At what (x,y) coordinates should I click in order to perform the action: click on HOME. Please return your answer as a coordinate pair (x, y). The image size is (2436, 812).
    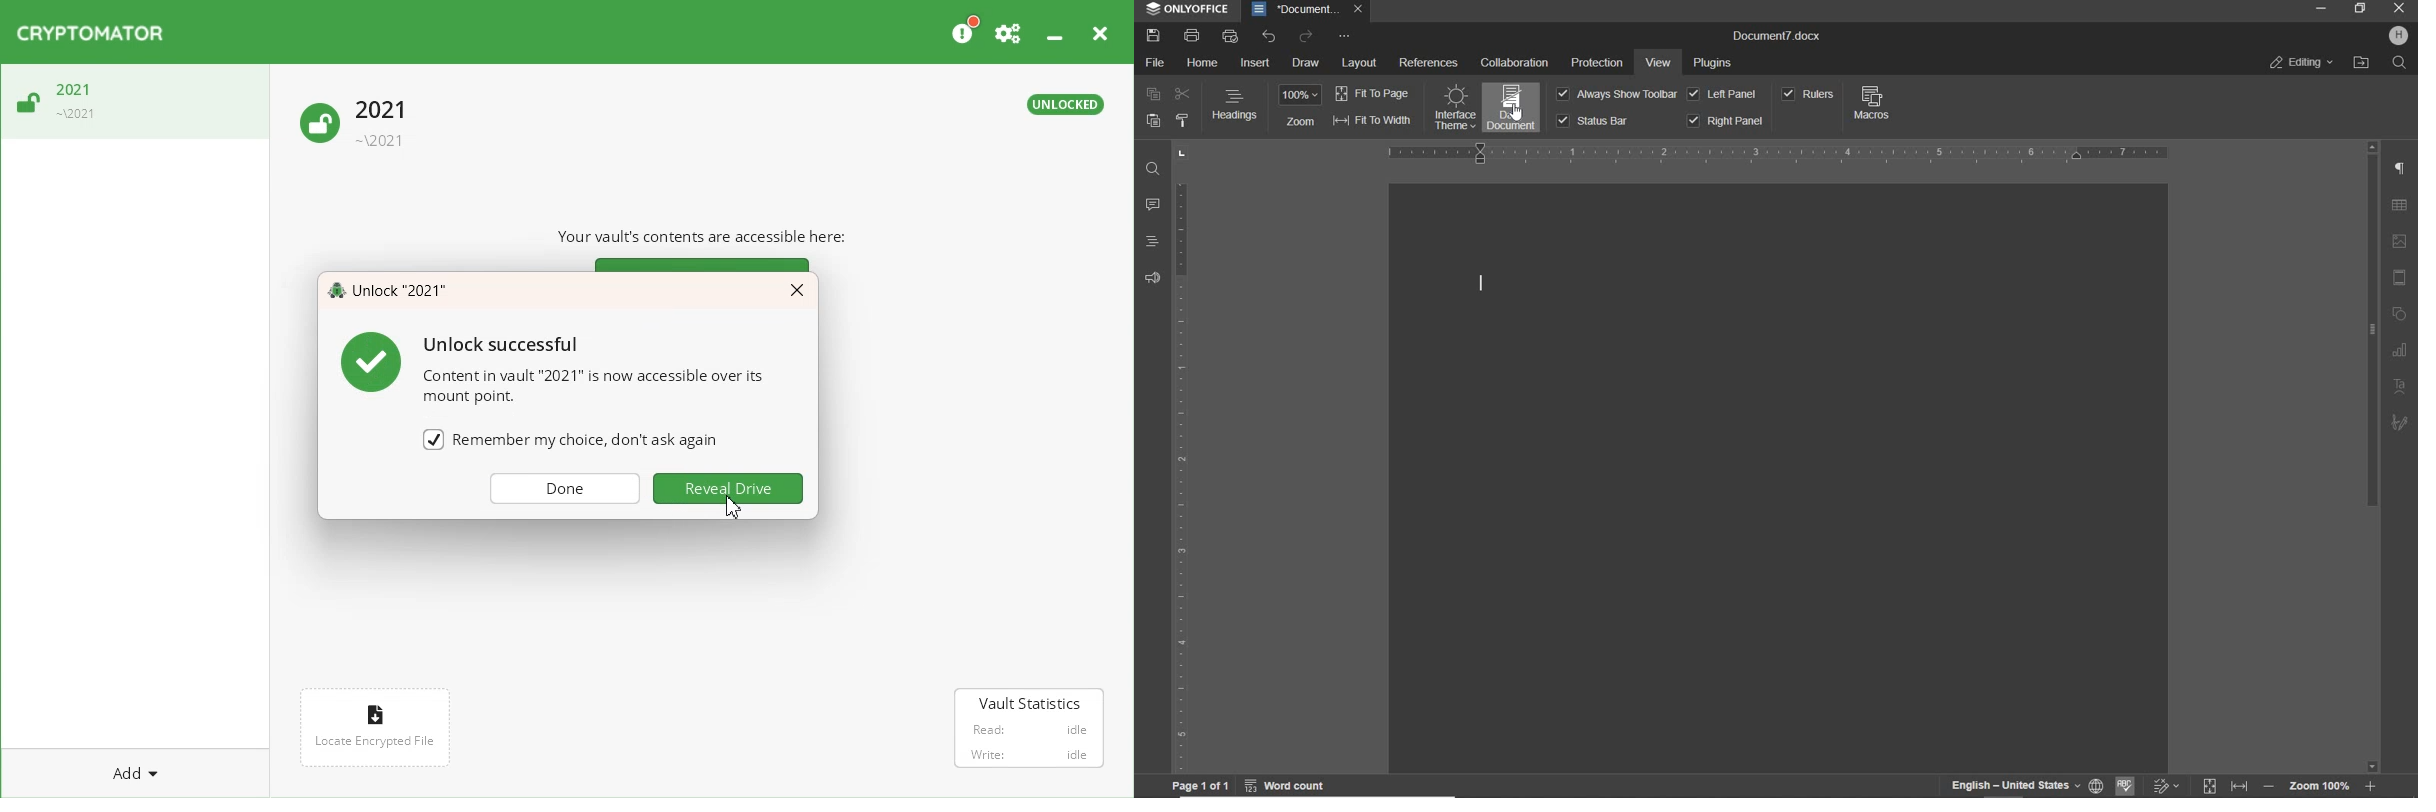
    Looking at the image, I should click on (1204, 62).